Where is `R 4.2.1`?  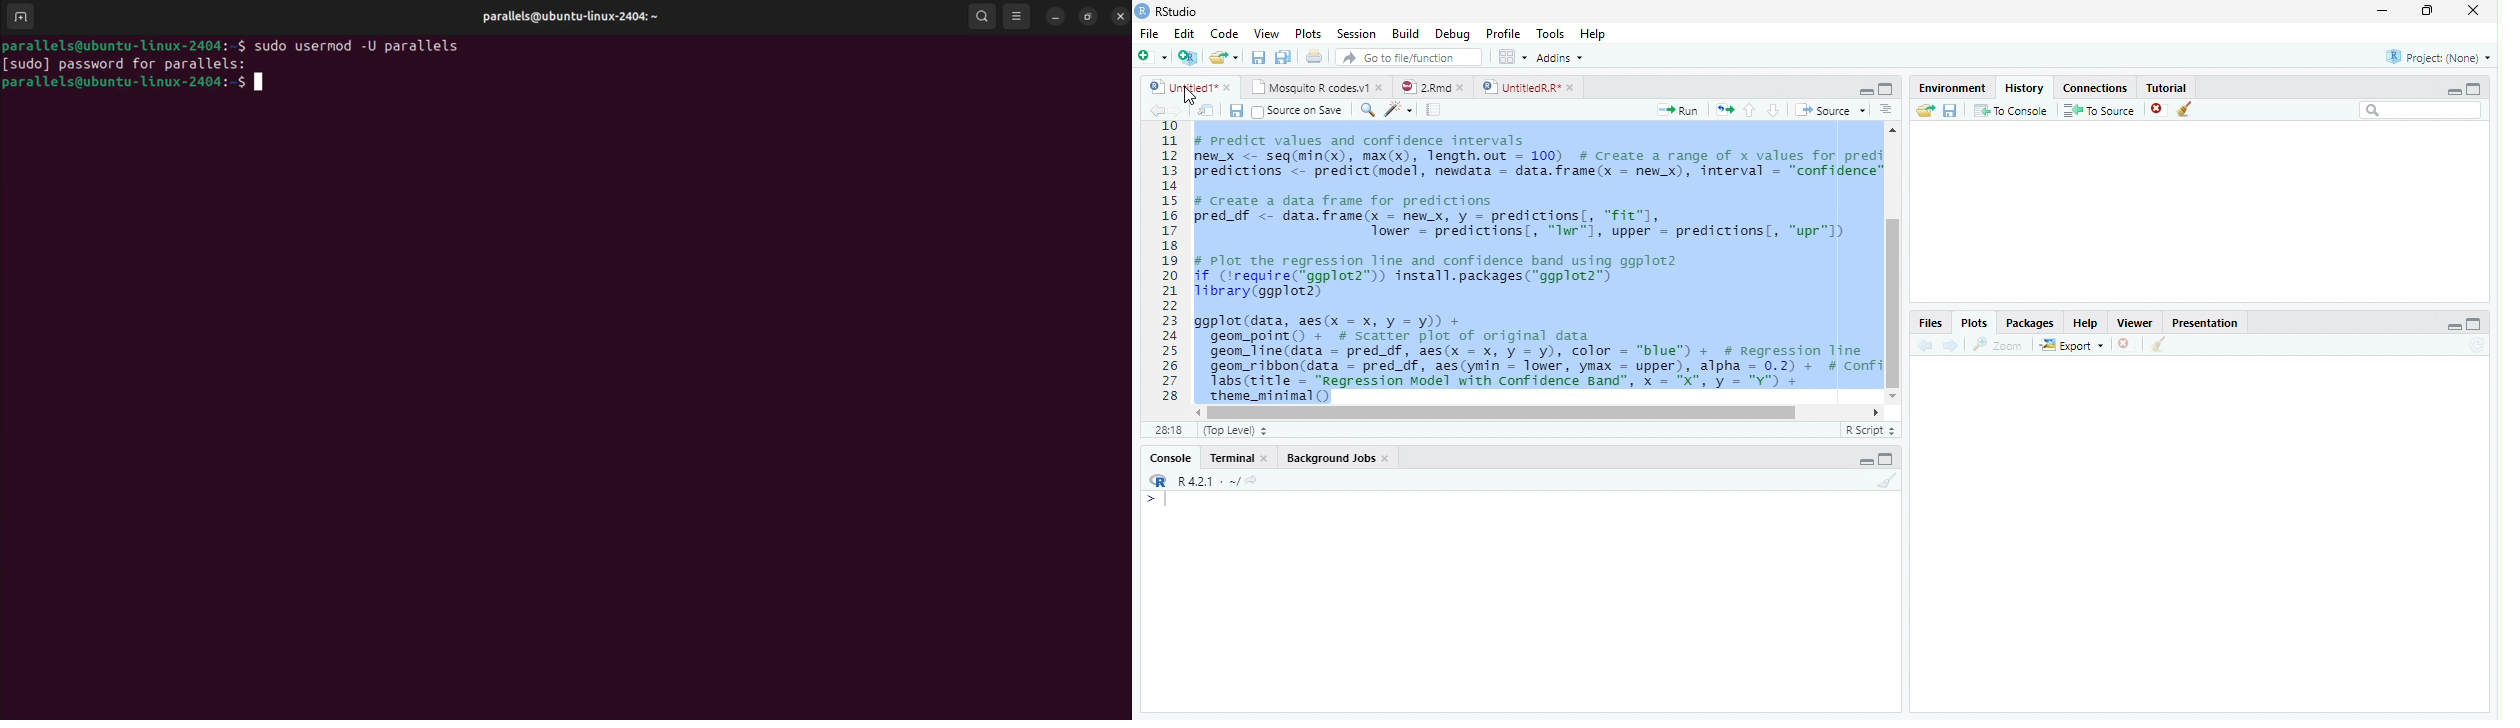 R 4.2.1 is located at coordinates (1199, 480).